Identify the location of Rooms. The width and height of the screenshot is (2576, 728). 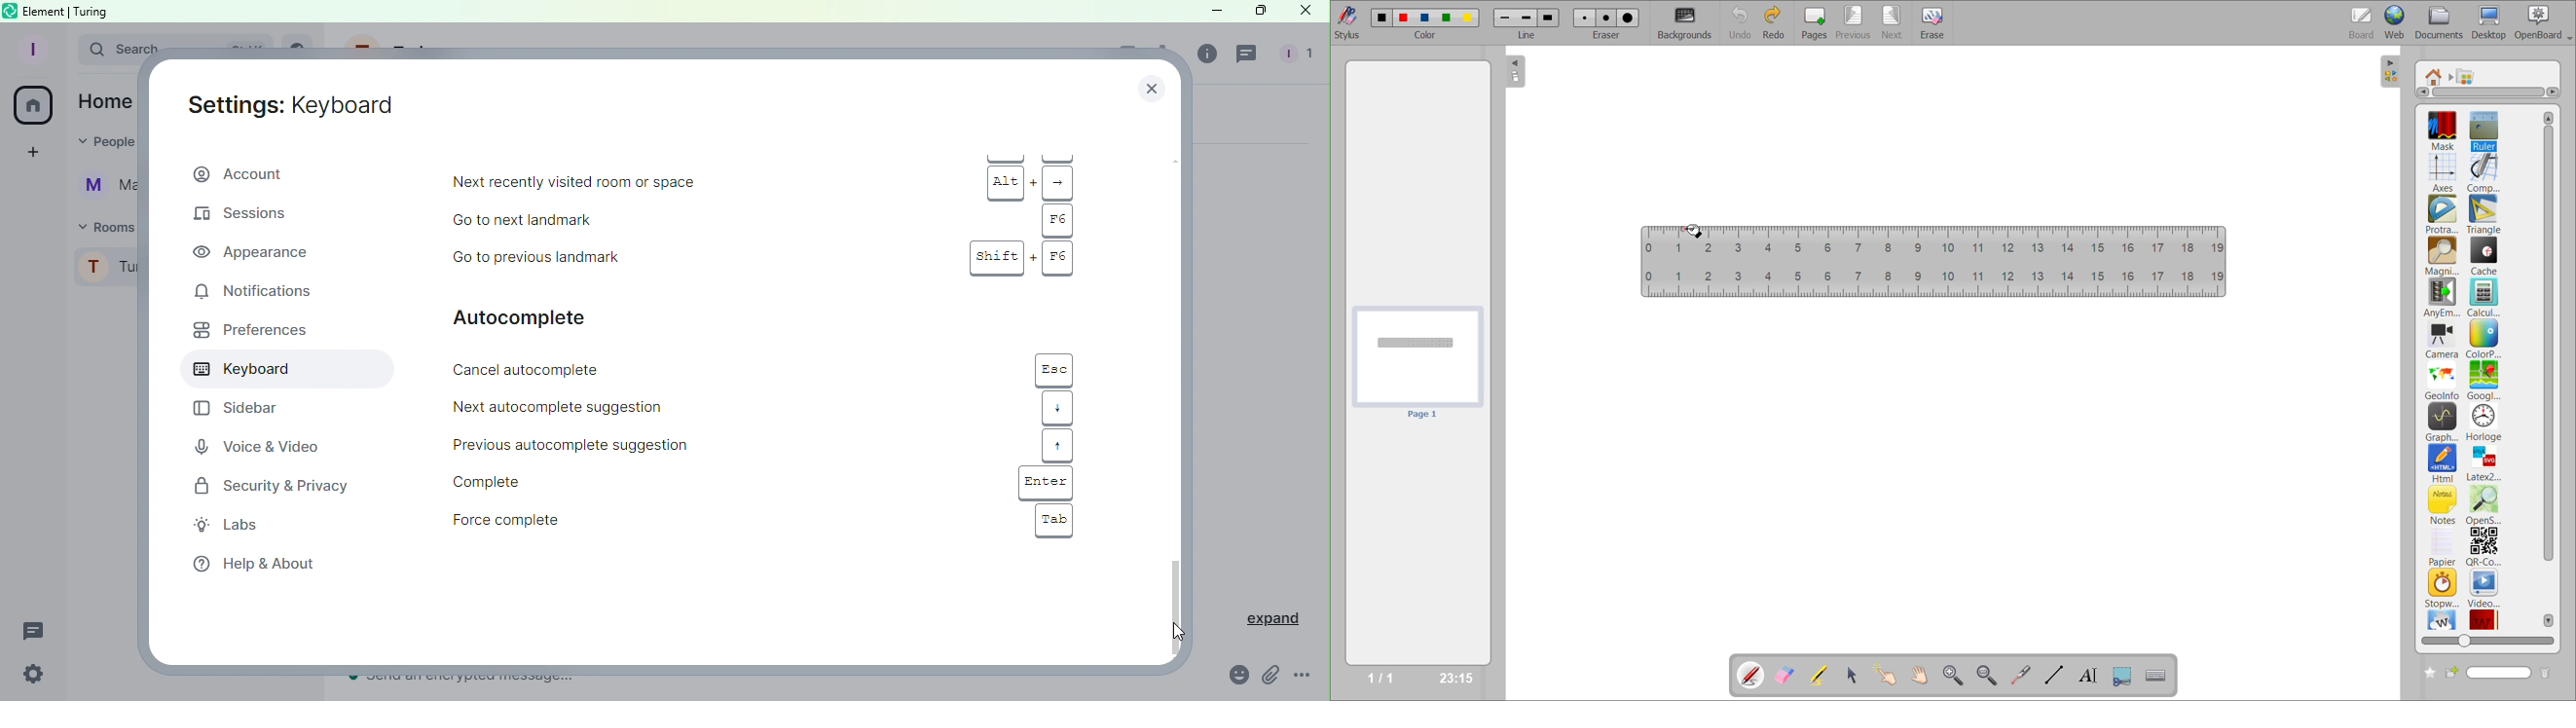
(97, 227).